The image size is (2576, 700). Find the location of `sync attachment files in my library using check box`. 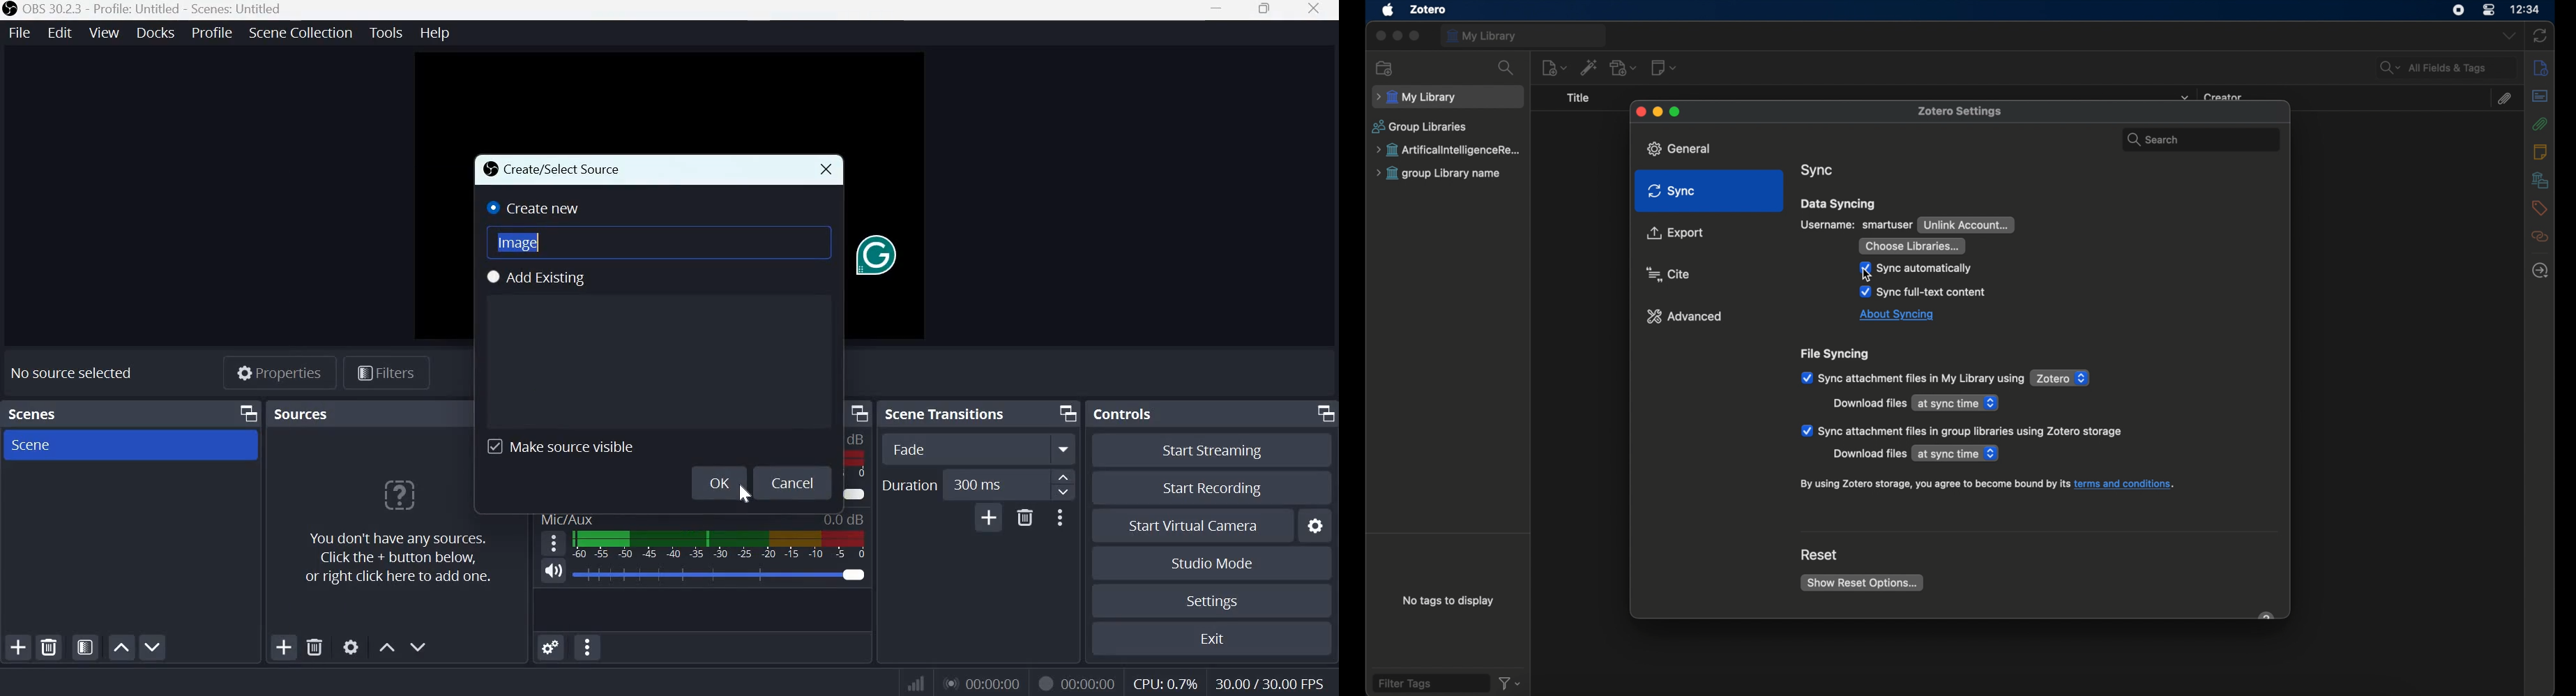

sync attachment files in my library using check box is located at coordinates (1912, 378).